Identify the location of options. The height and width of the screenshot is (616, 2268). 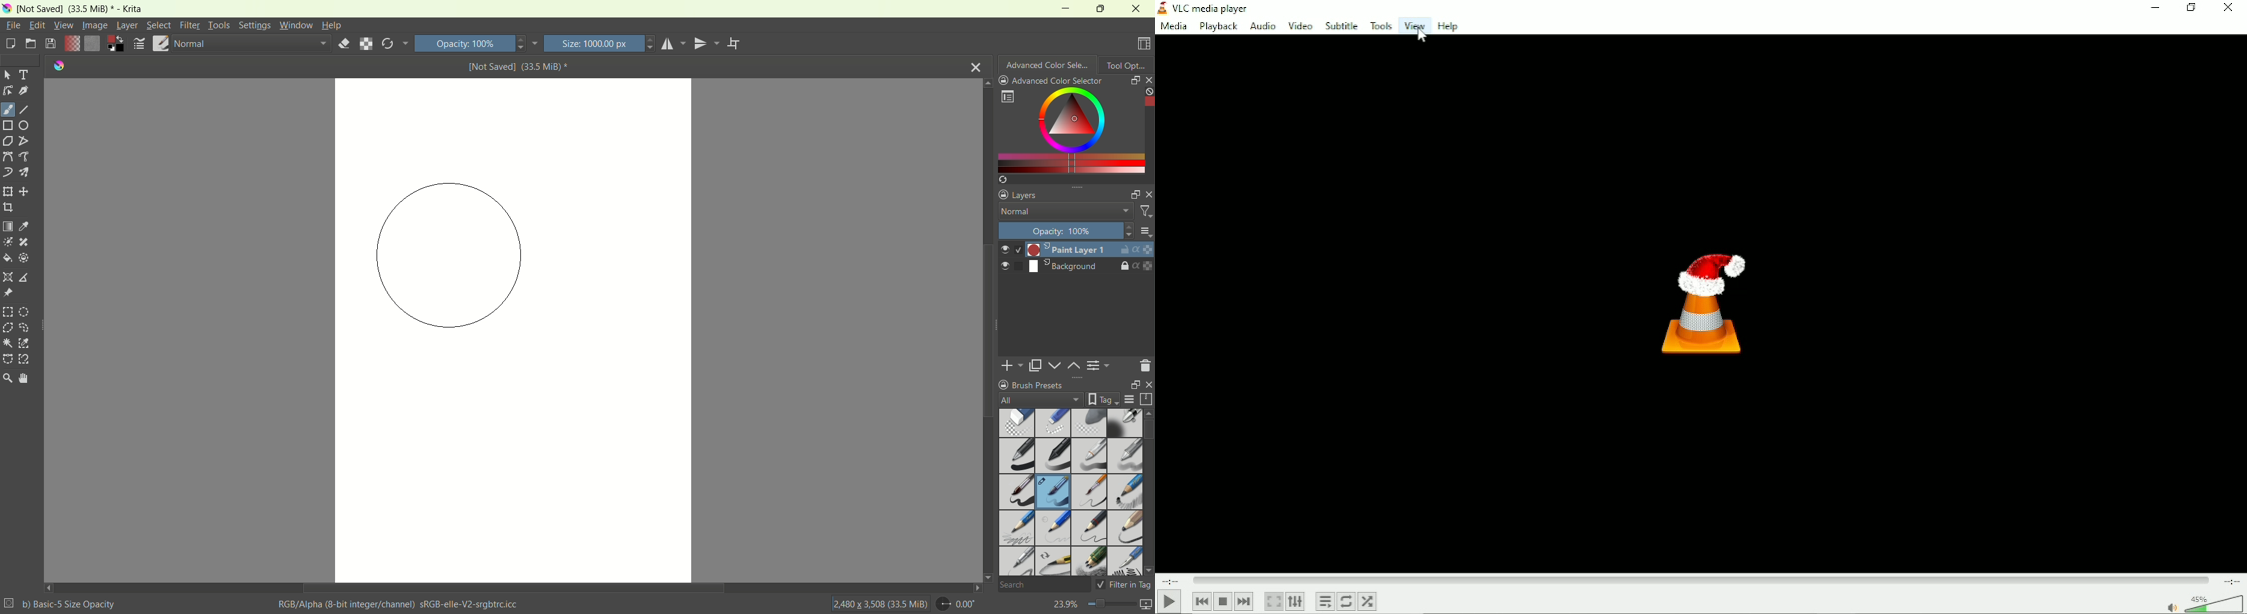
(1146, 231).